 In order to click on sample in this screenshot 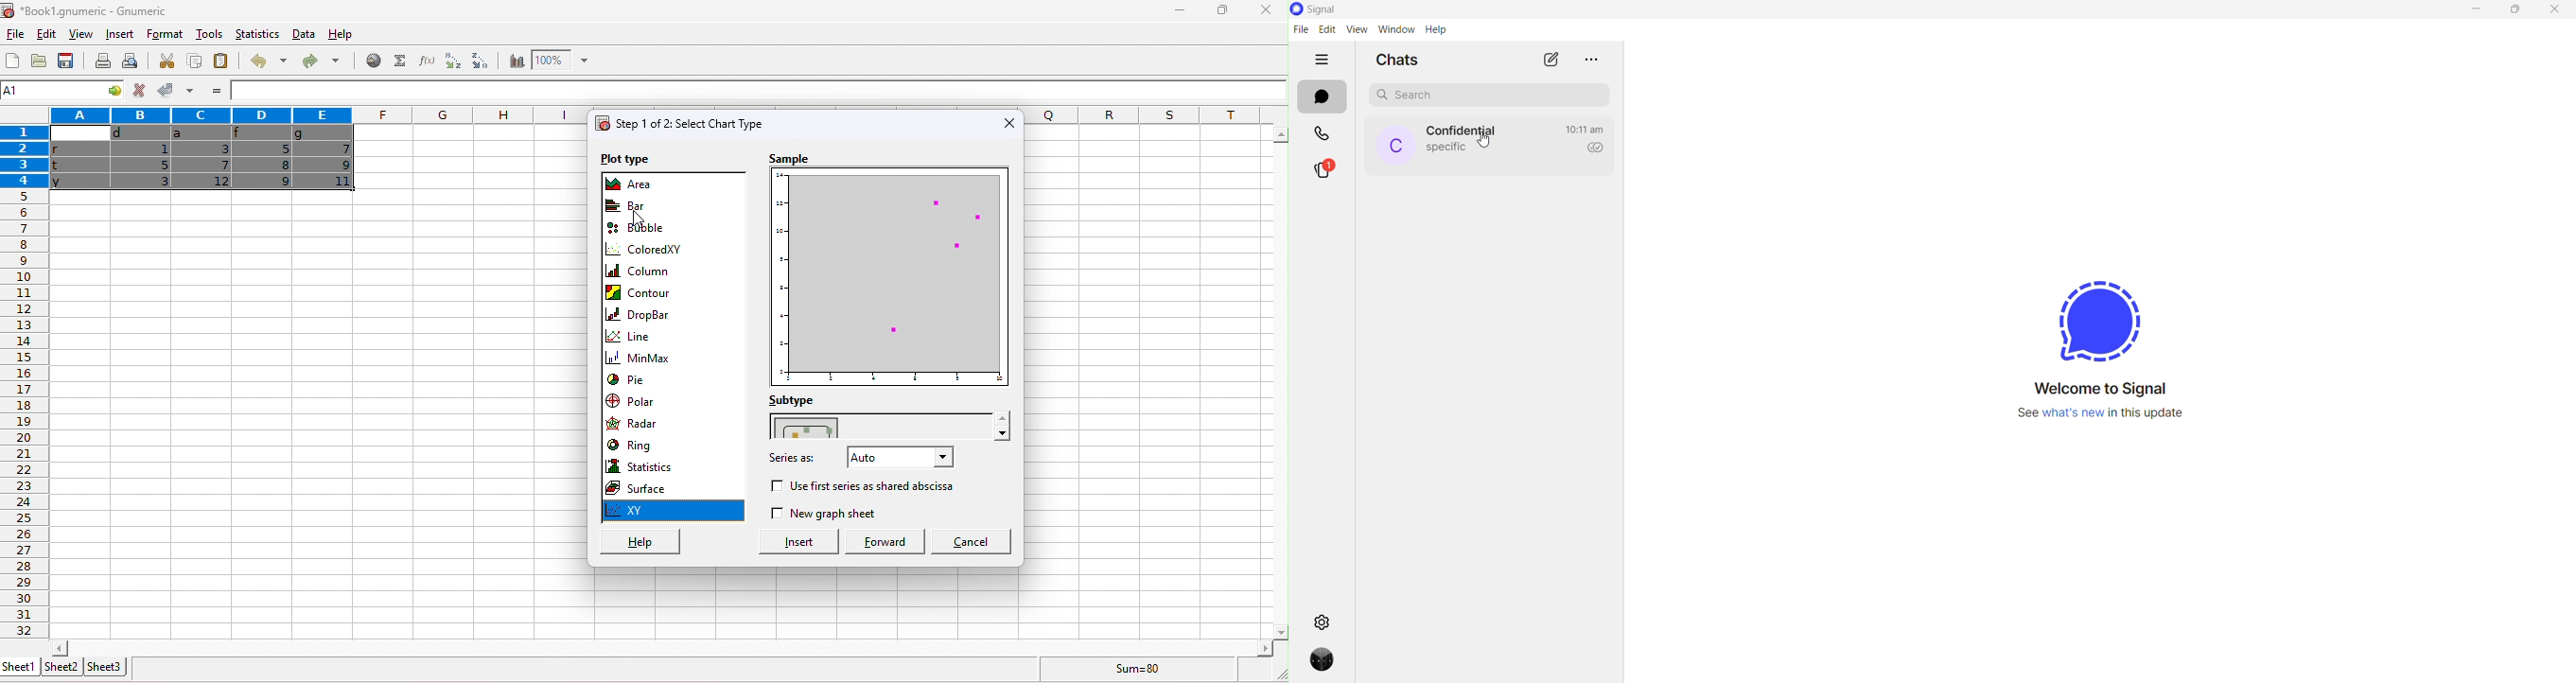, I will do `click(795, 161)`.